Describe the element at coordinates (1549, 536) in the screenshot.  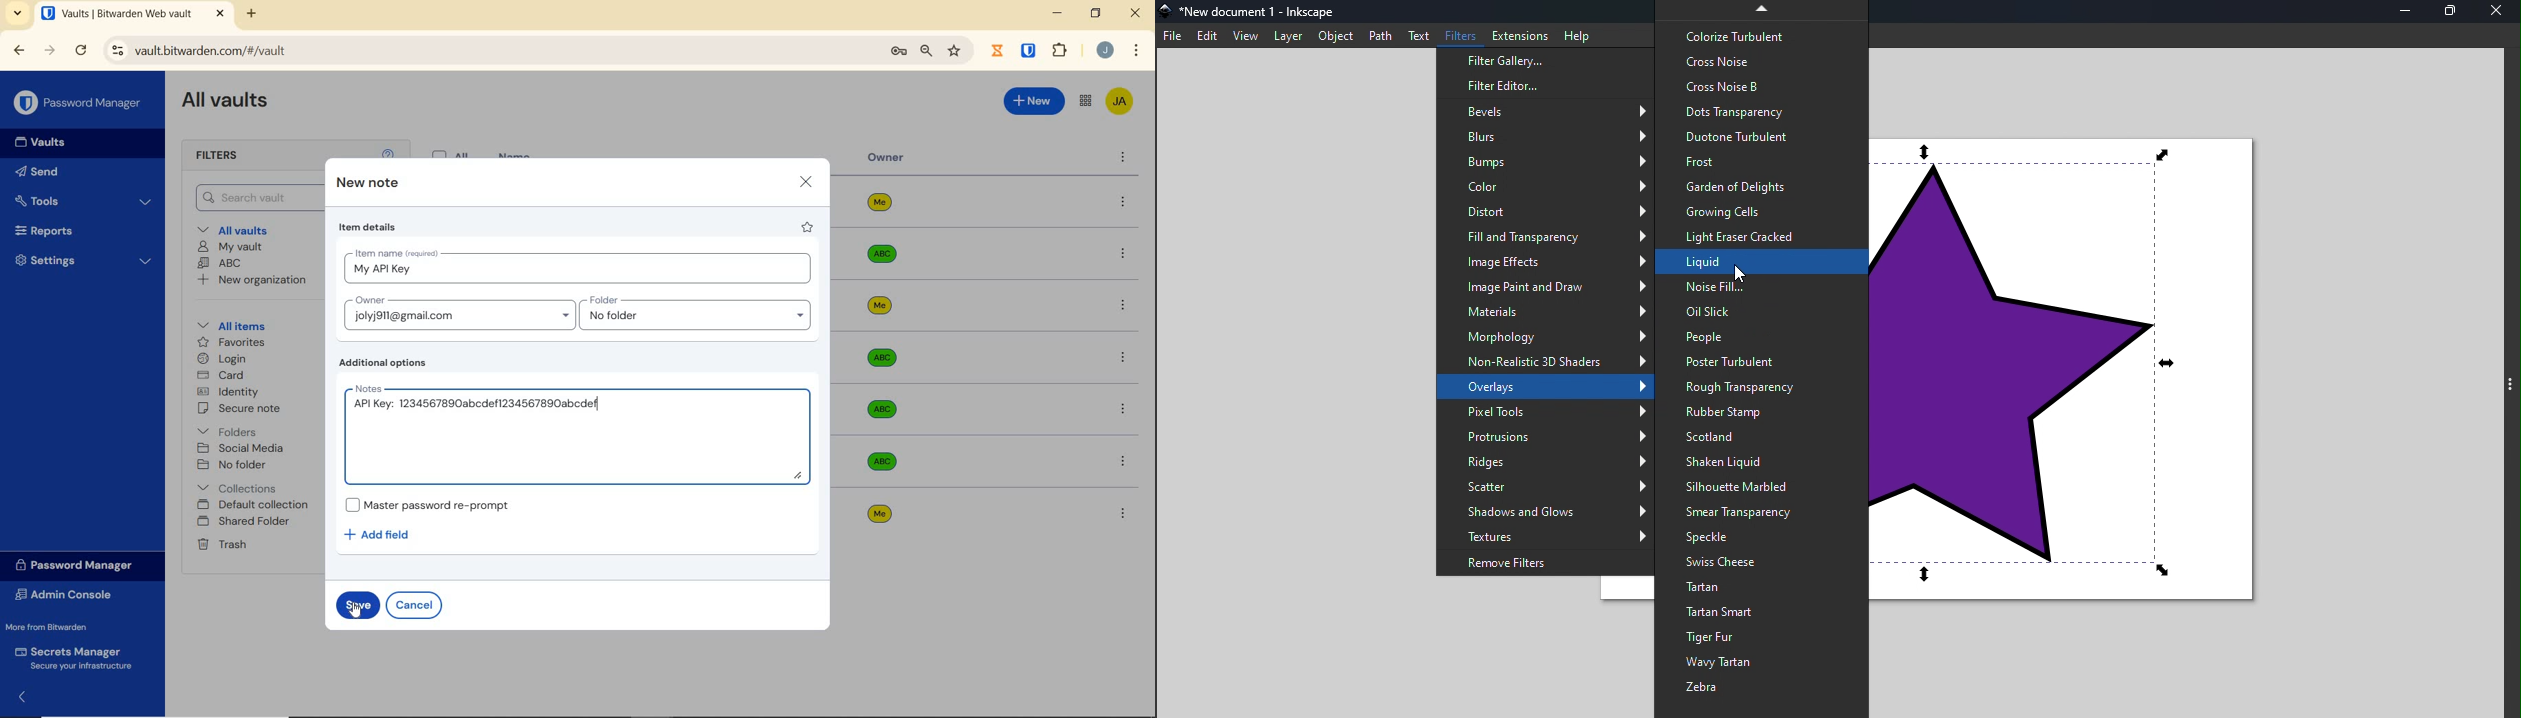
I see `Textures` at that location.